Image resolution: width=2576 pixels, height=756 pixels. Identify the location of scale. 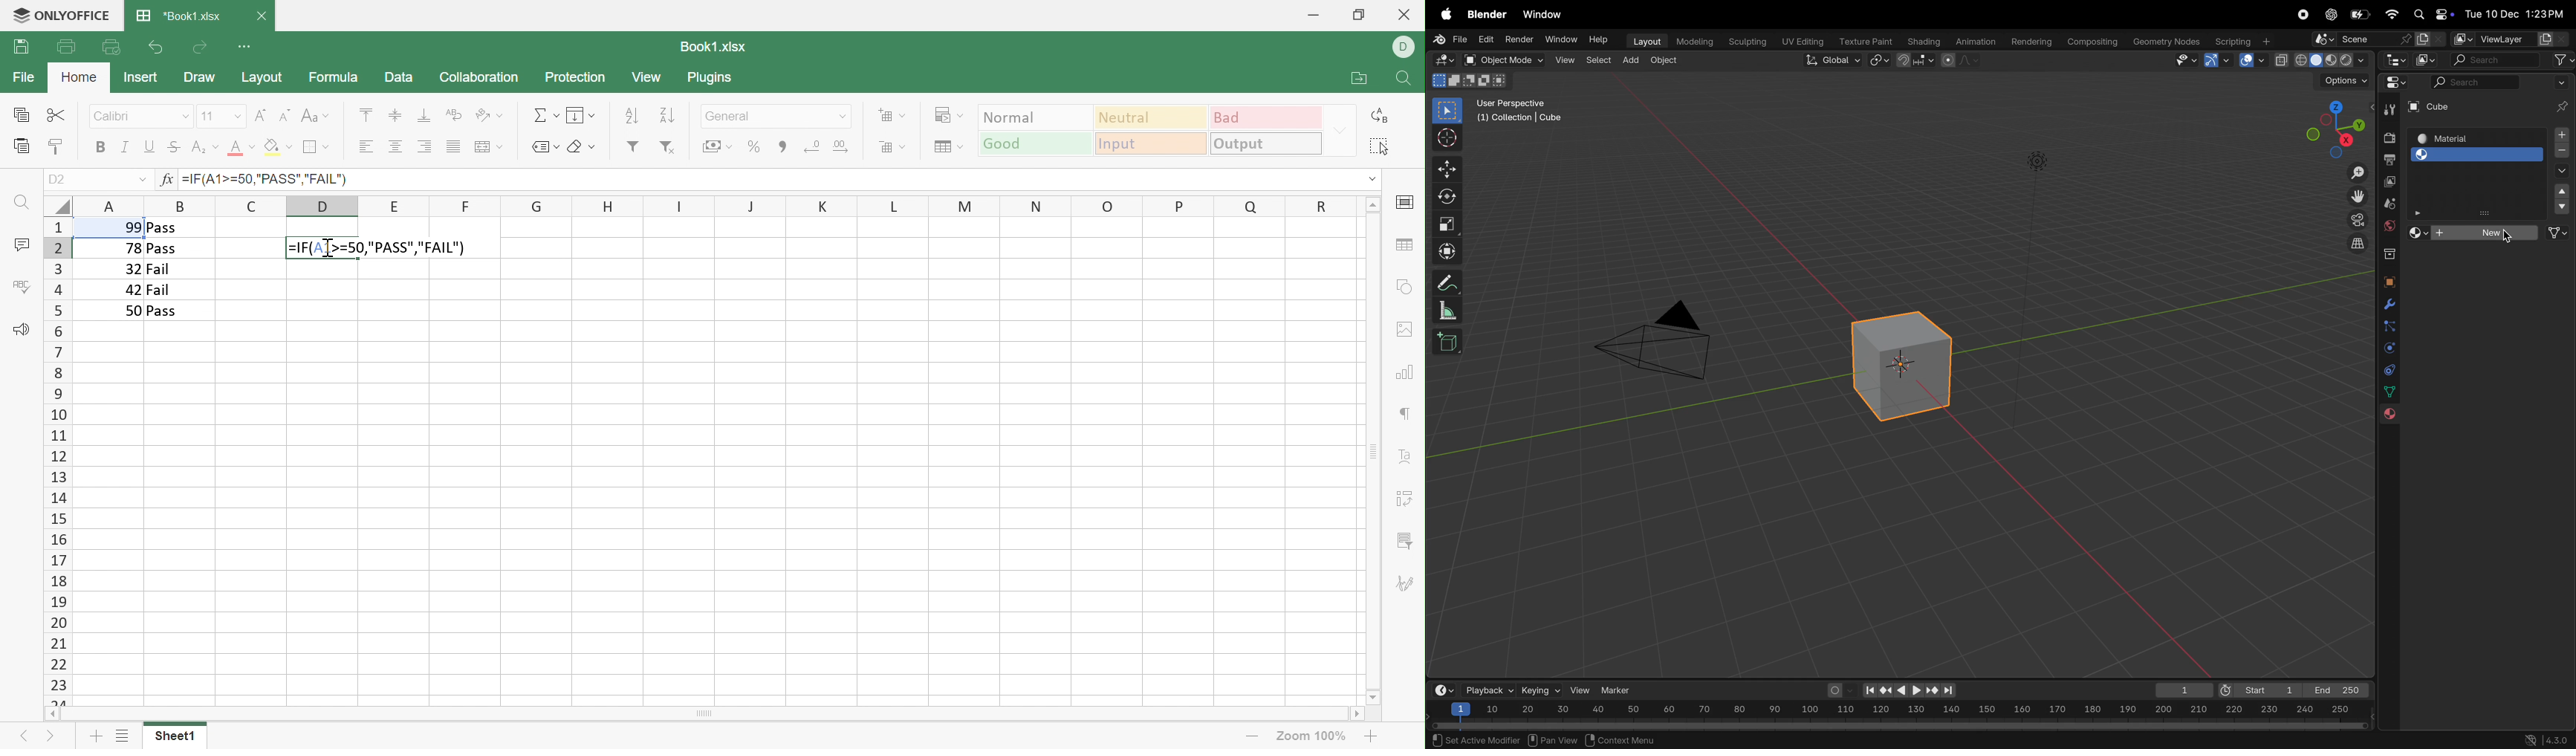
(1899, 711).